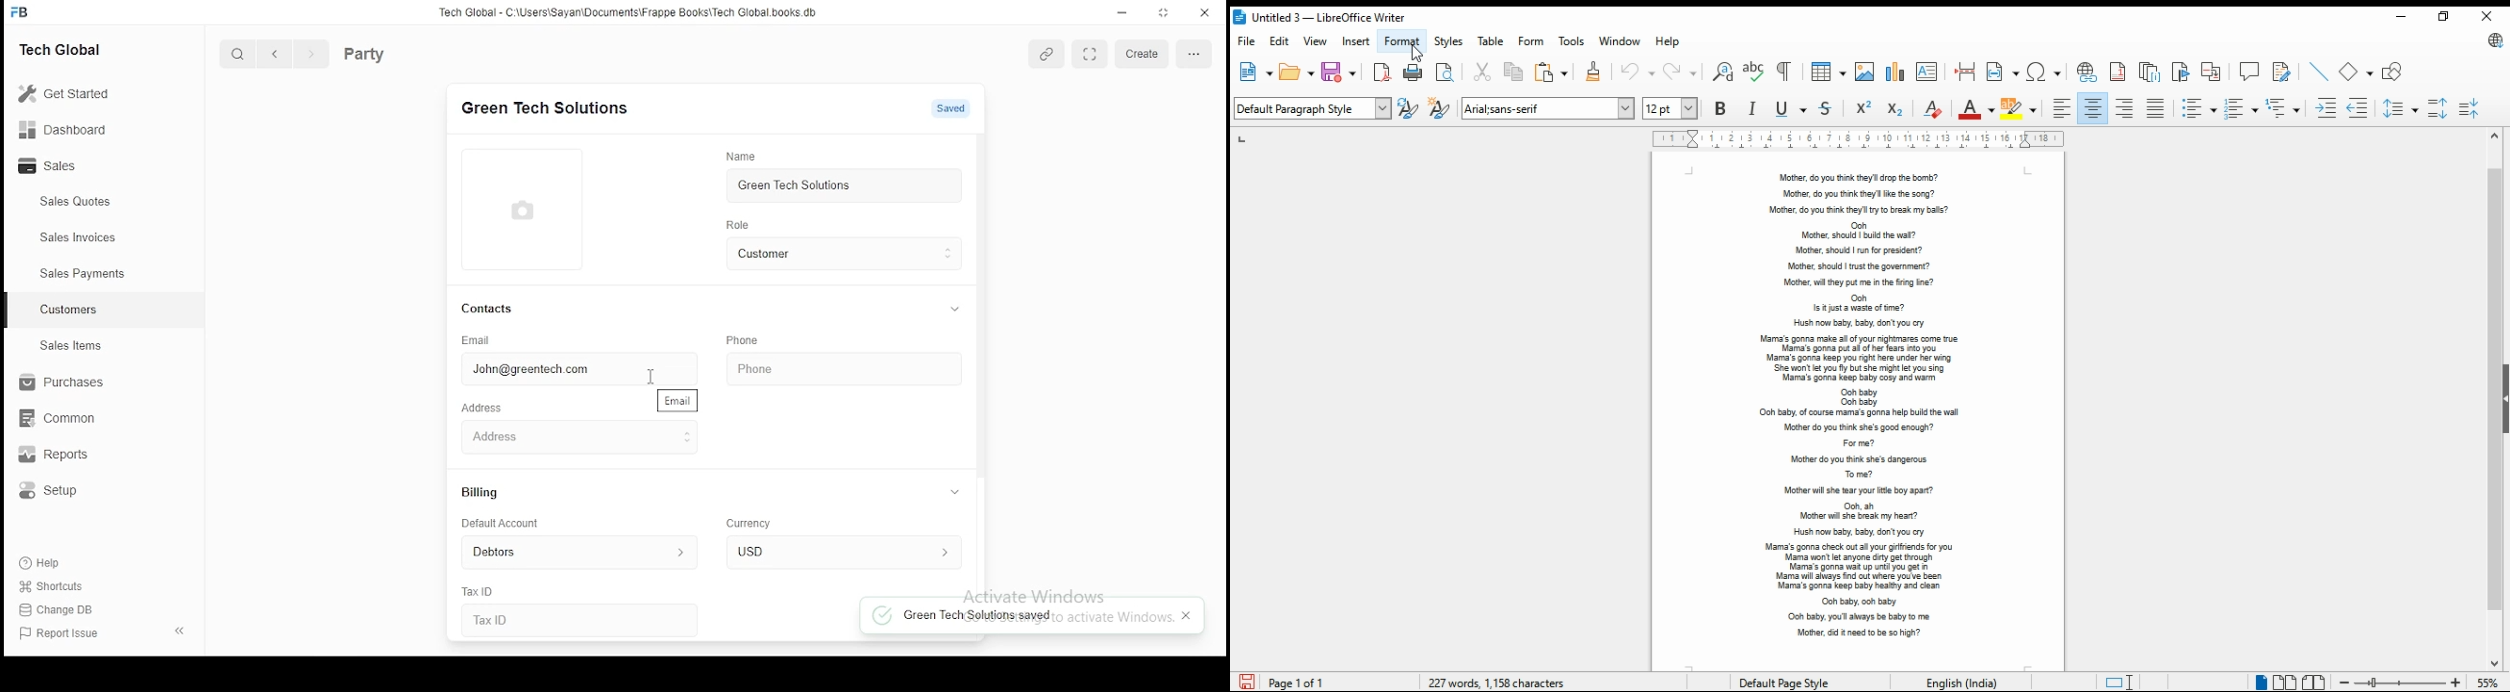  I want to click on customer, so click(840, 253).